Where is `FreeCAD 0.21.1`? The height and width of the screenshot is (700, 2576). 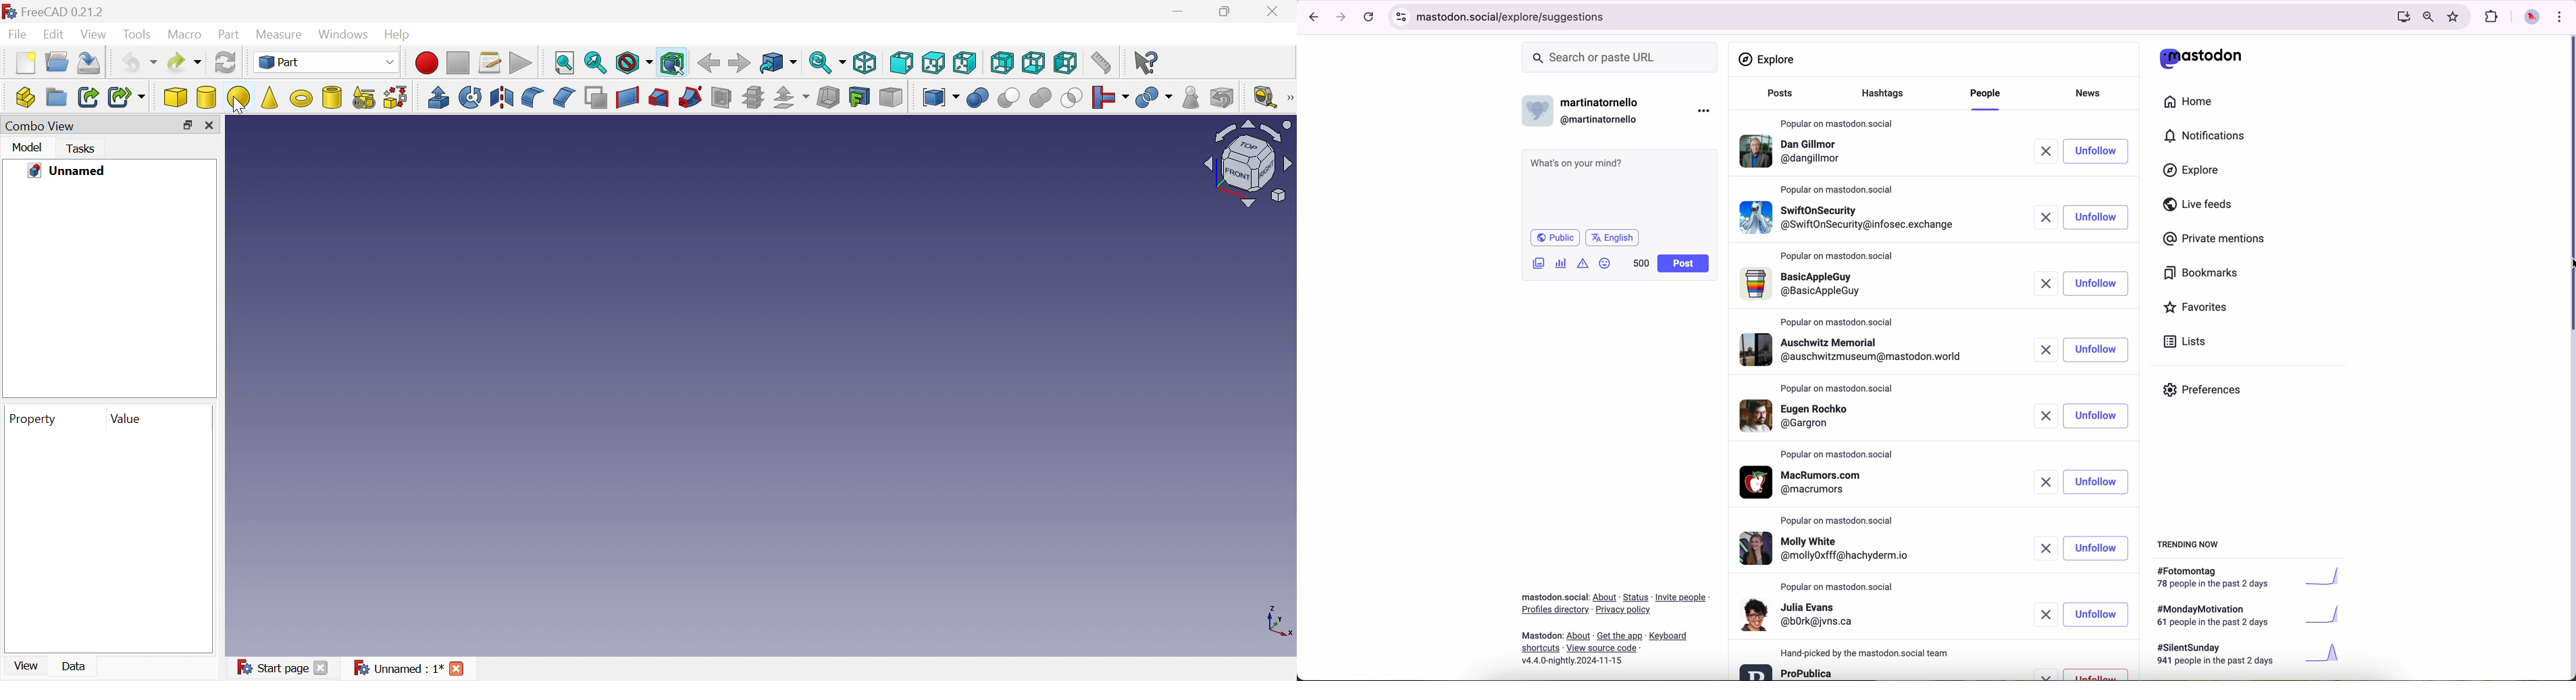 FreeCAD 0.21.1 is located at coordinates (57, 12).